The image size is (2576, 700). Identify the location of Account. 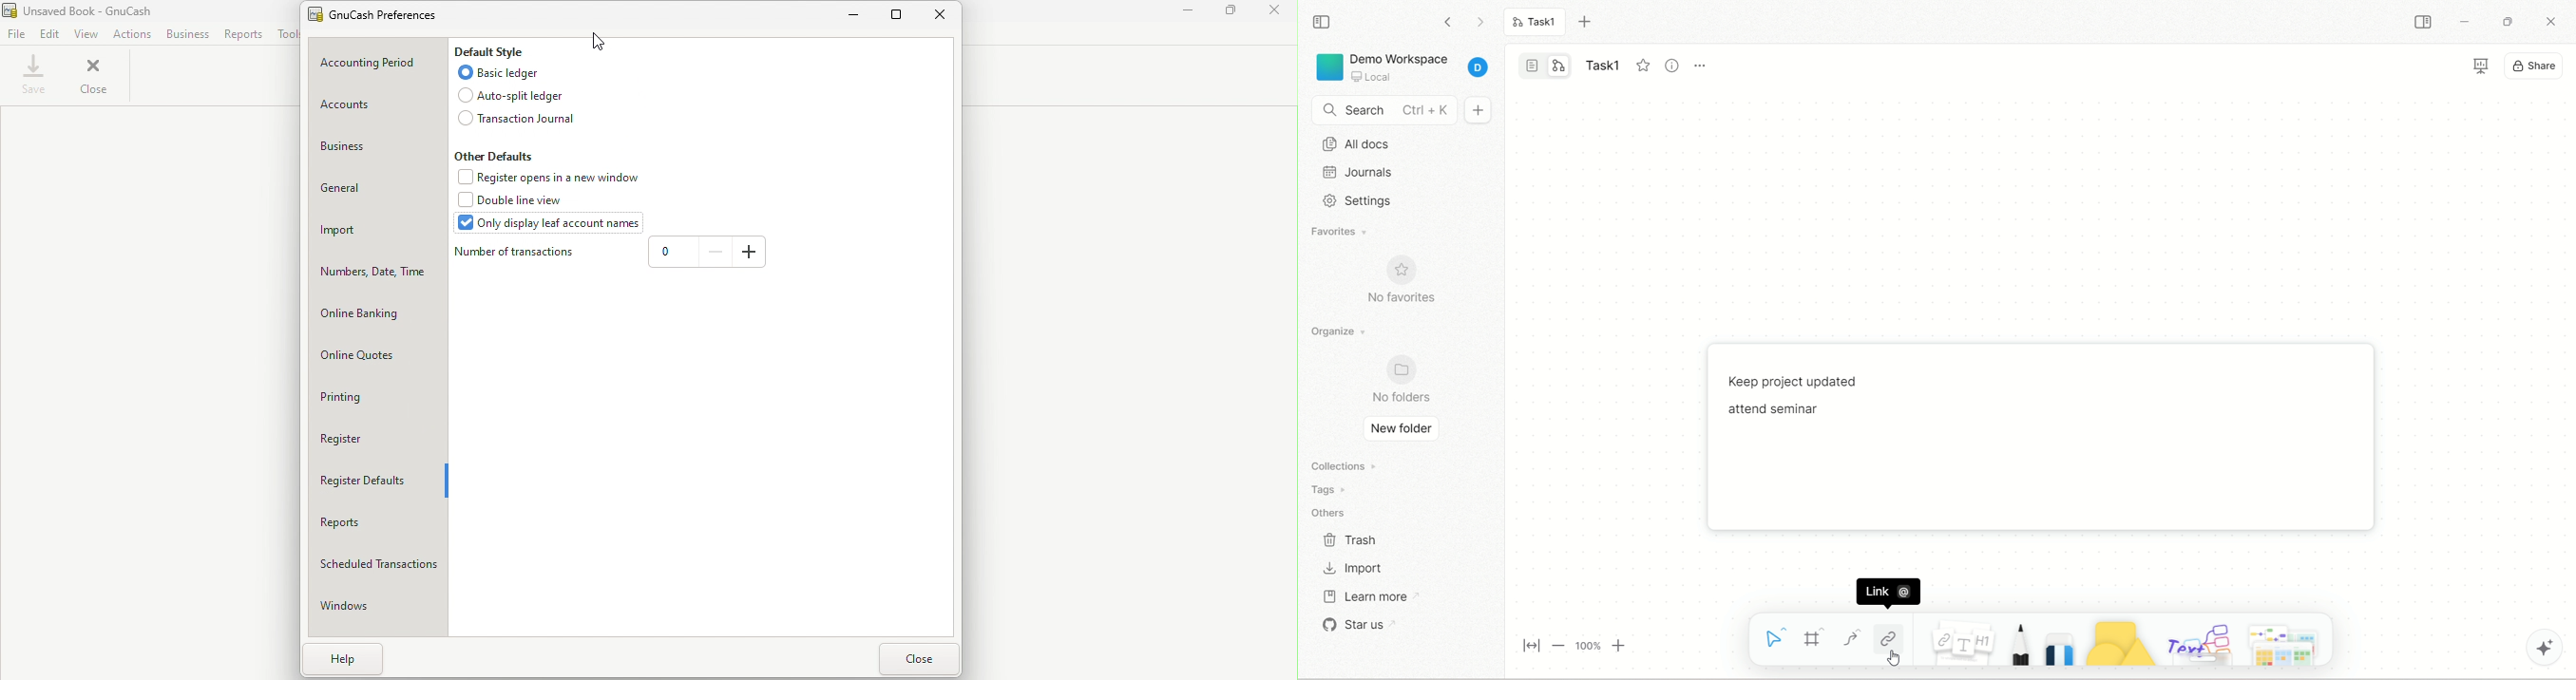
(378, 106).